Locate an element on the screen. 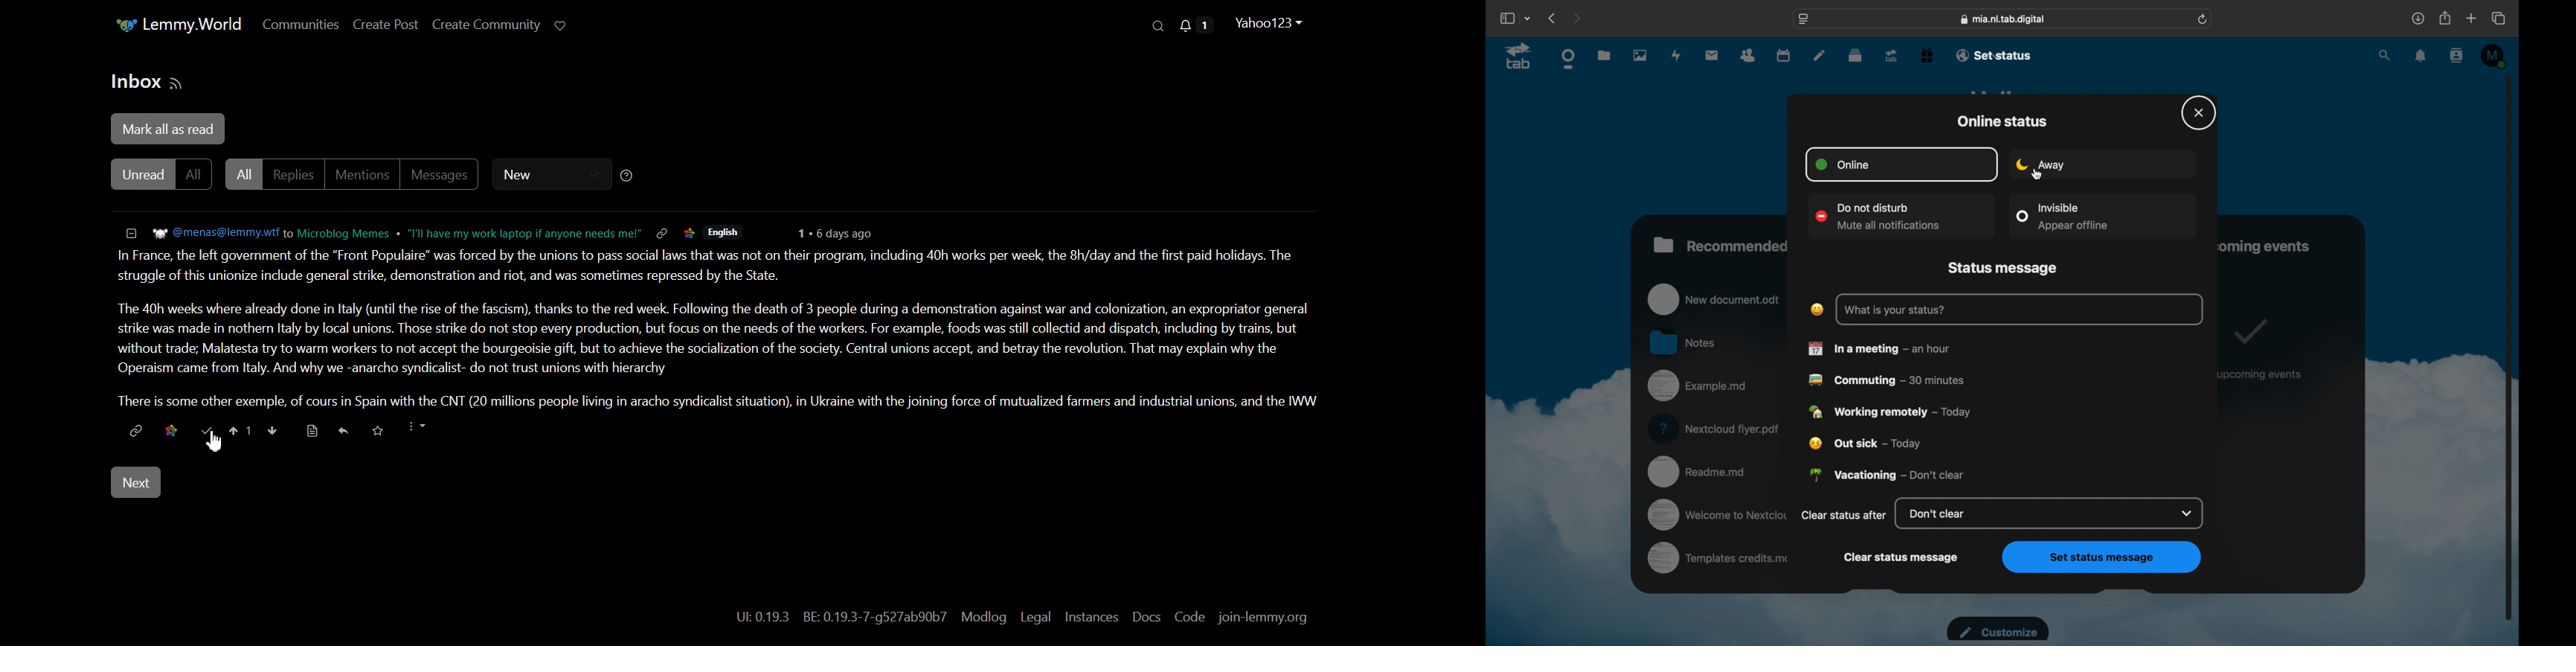 This screenshot has height=672, width=2576. RSS is located at coordinates (177, 85).